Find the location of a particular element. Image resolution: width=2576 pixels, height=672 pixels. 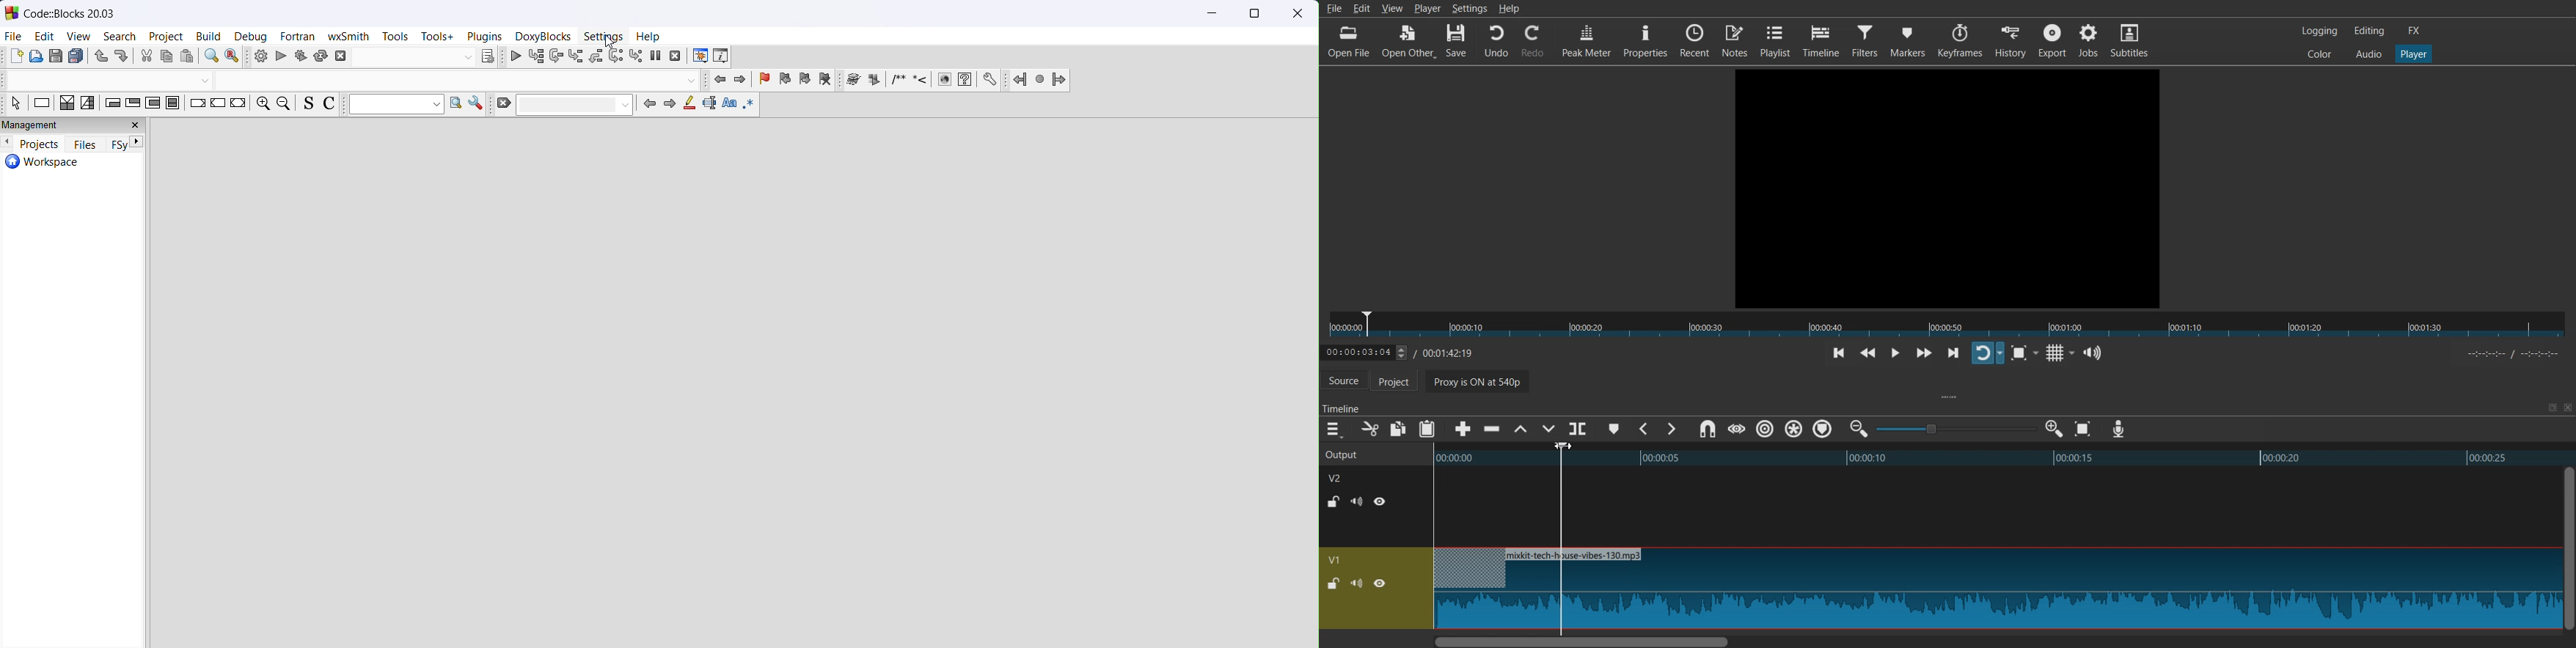

Source is located at coordinates (1344, 382).